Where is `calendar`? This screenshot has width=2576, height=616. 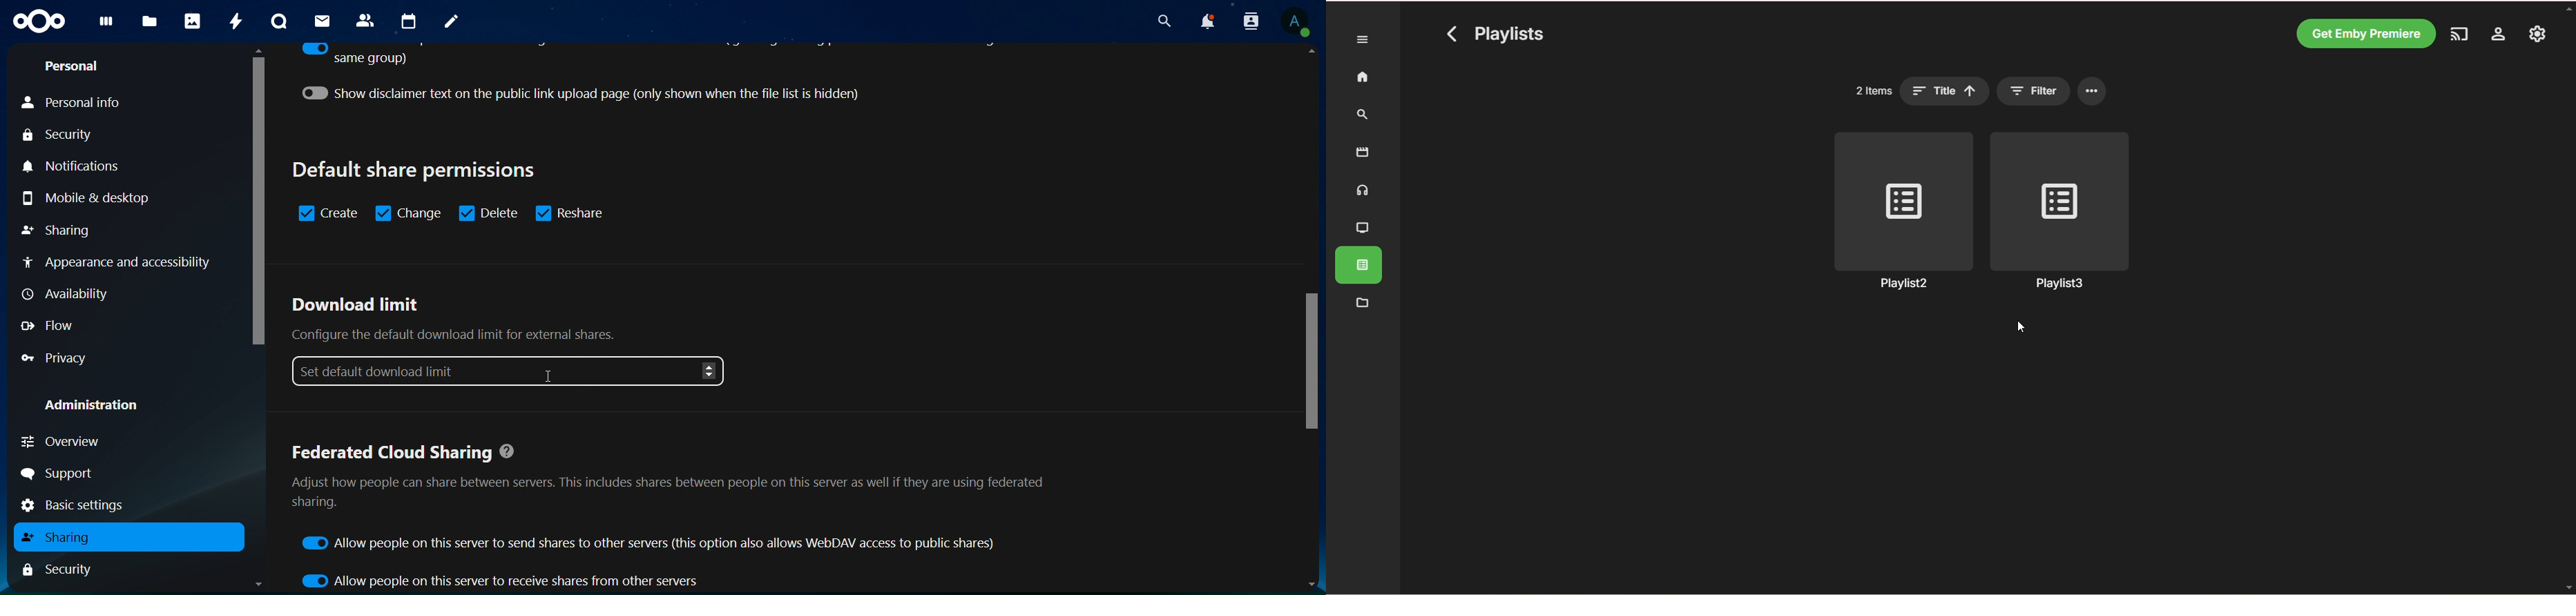
calendar is located at coordinates (409, 21).